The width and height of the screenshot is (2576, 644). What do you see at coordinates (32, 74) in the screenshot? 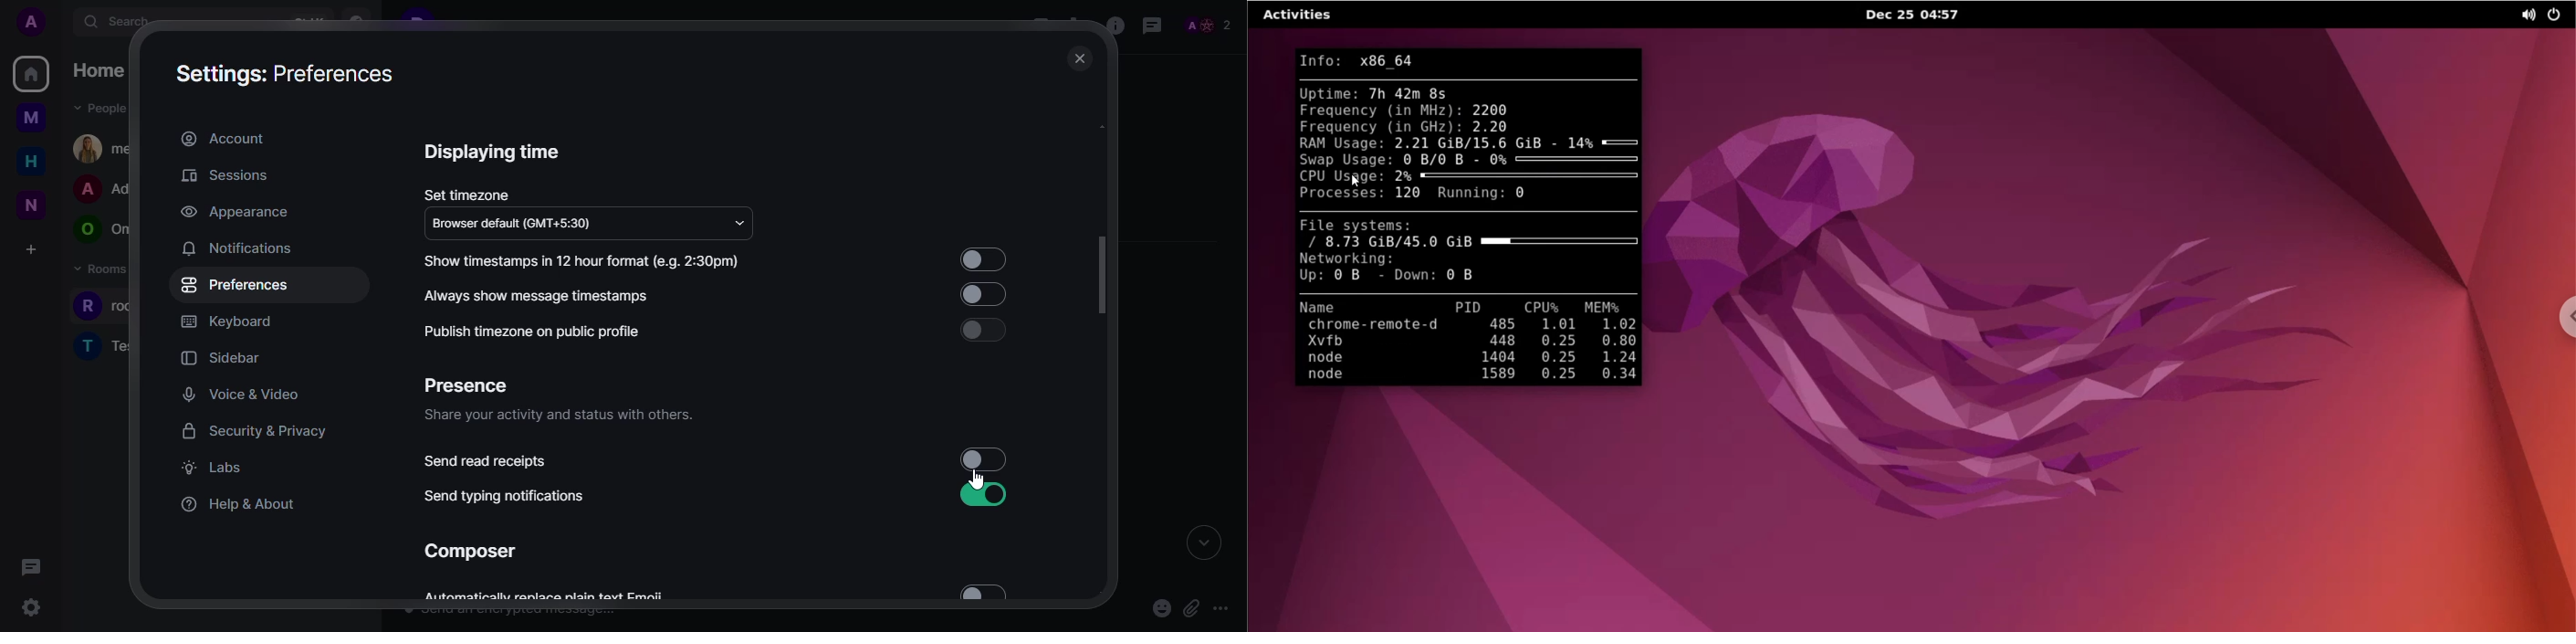
I see `home` at bounding box center [32, 74].